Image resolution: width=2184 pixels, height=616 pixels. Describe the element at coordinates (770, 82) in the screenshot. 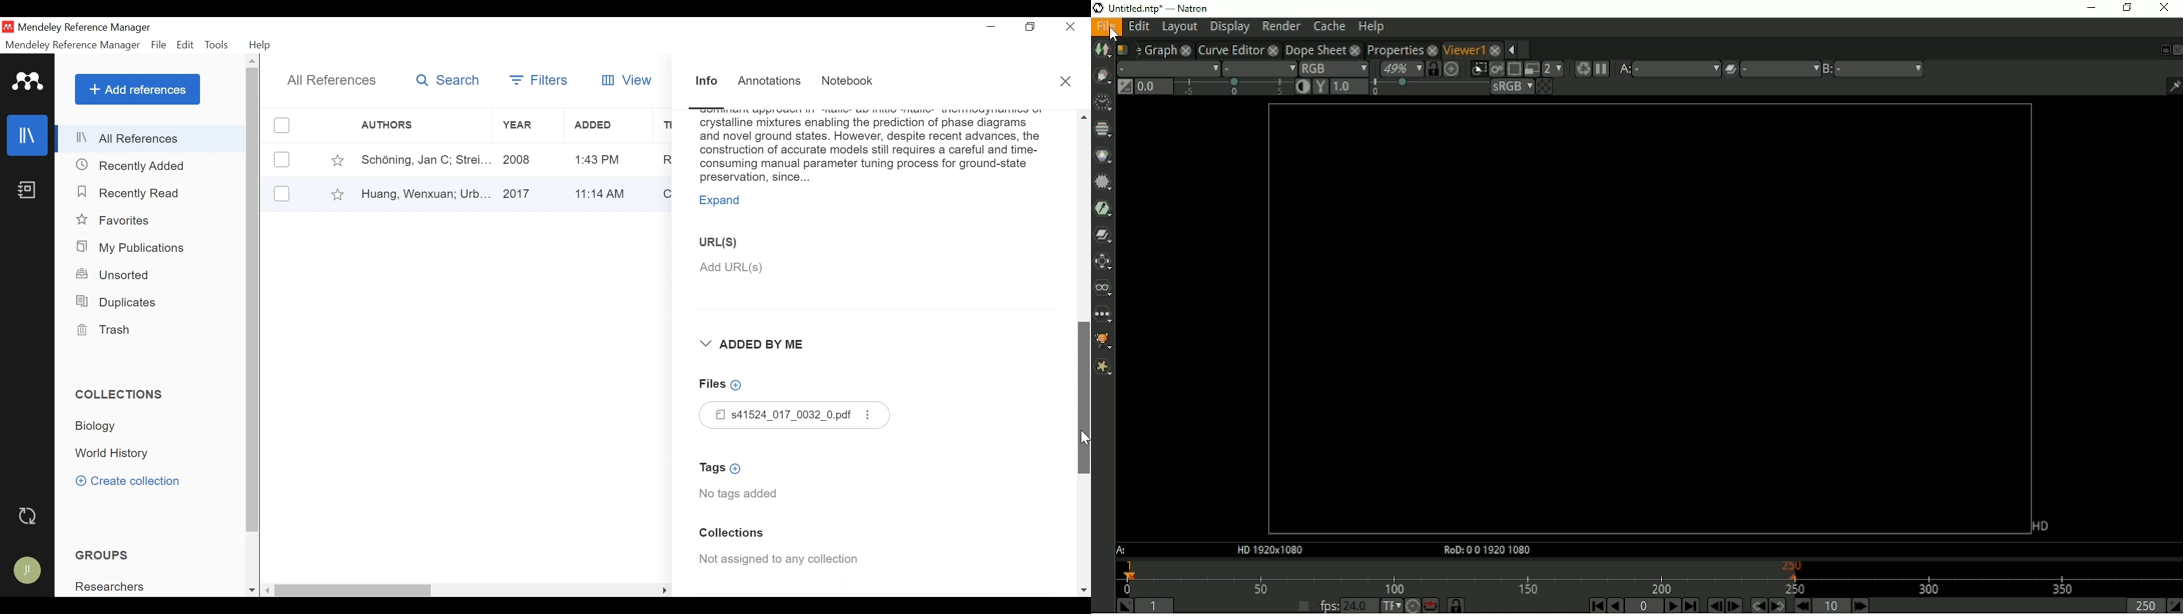

I see `Annotations` at that location.